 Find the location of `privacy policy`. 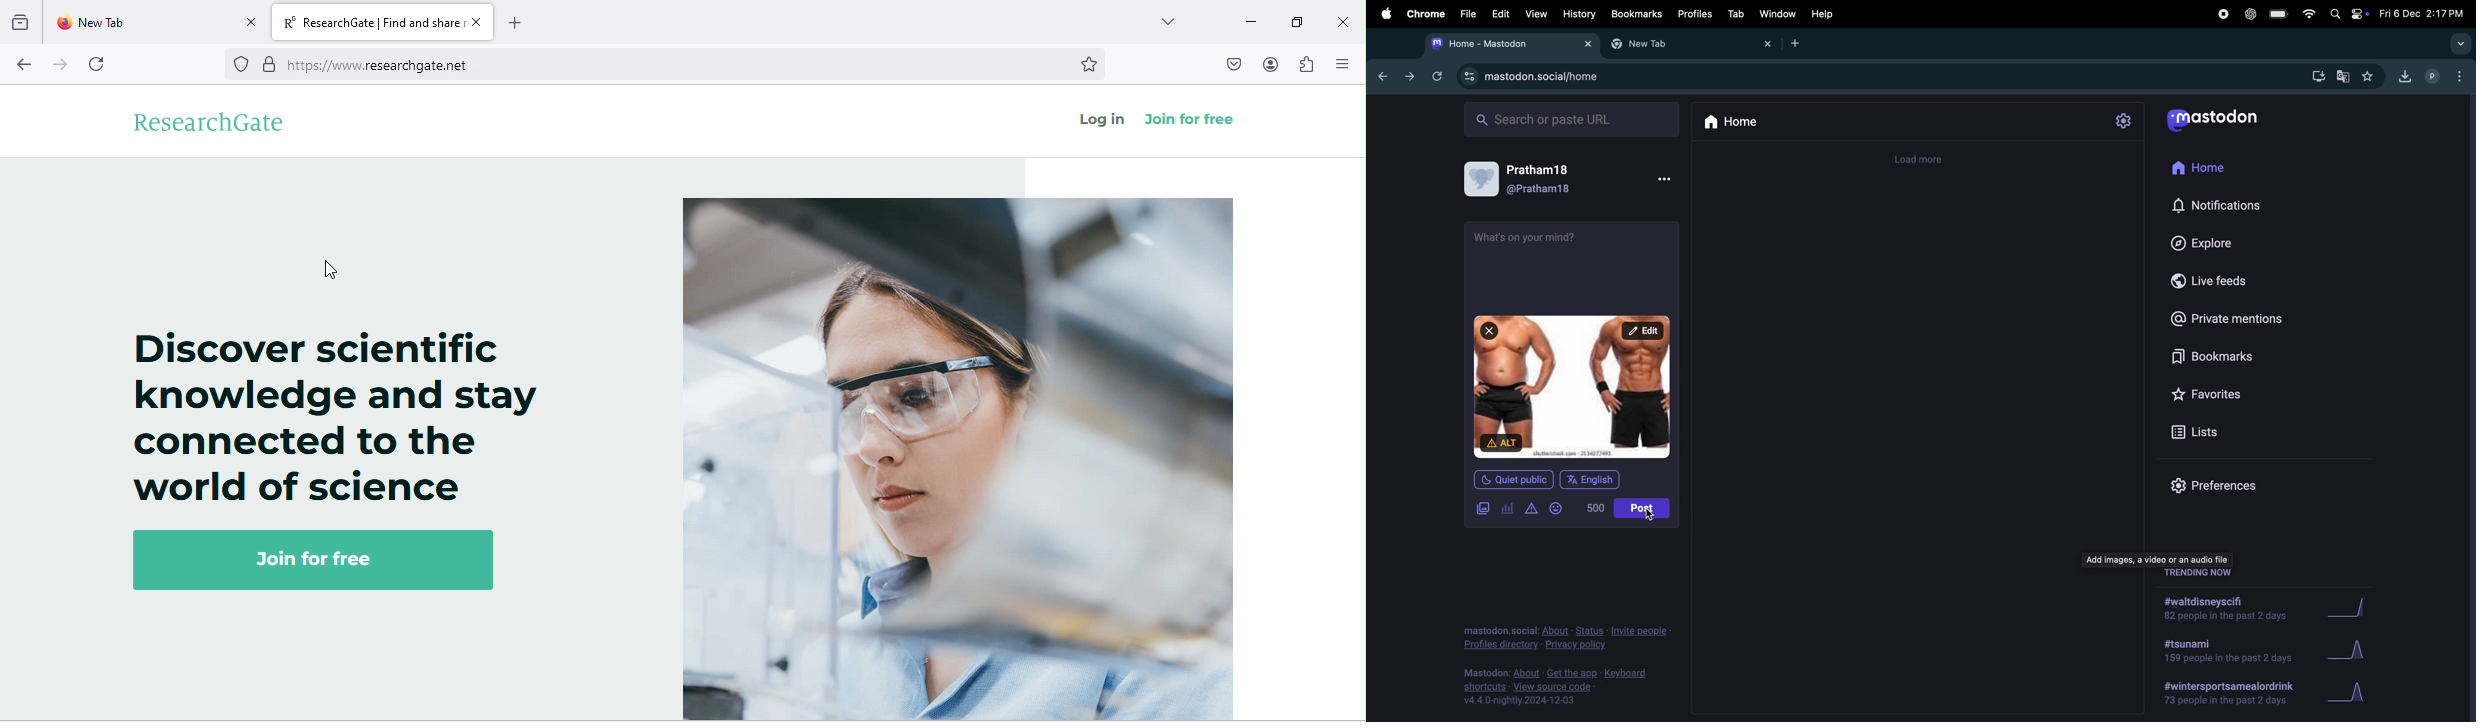

privacy policy is located at coordinates (1567, 636).